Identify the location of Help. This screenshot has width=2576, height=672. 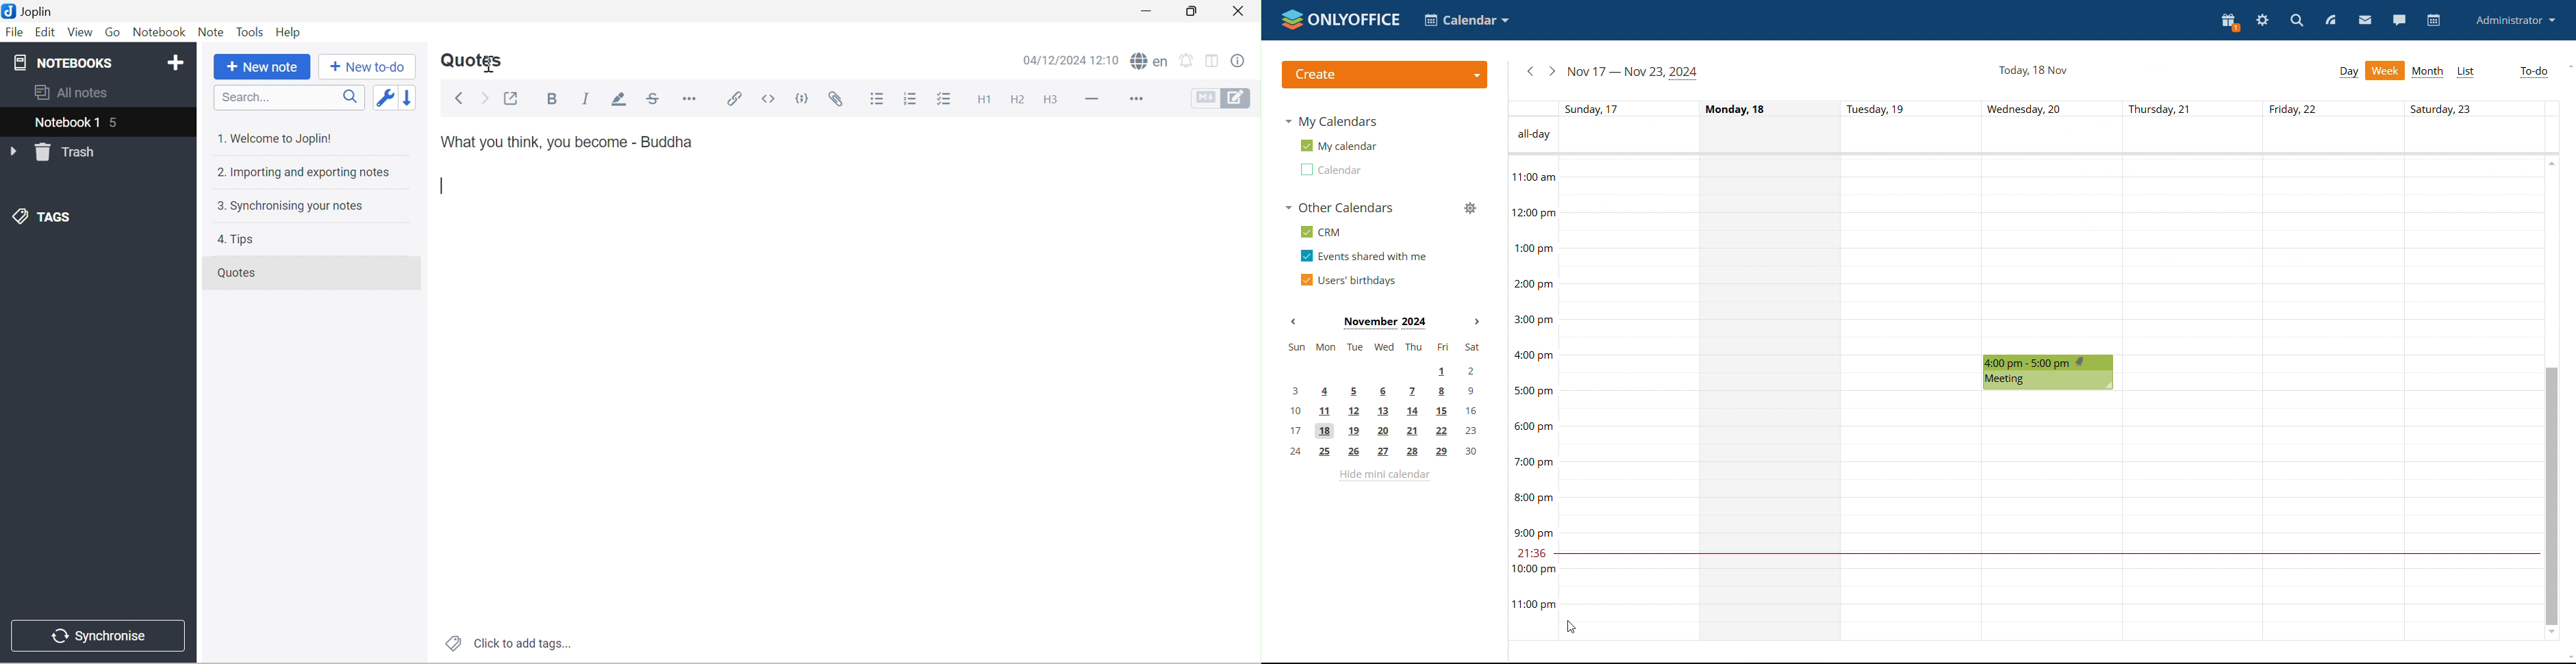
(291, 32).